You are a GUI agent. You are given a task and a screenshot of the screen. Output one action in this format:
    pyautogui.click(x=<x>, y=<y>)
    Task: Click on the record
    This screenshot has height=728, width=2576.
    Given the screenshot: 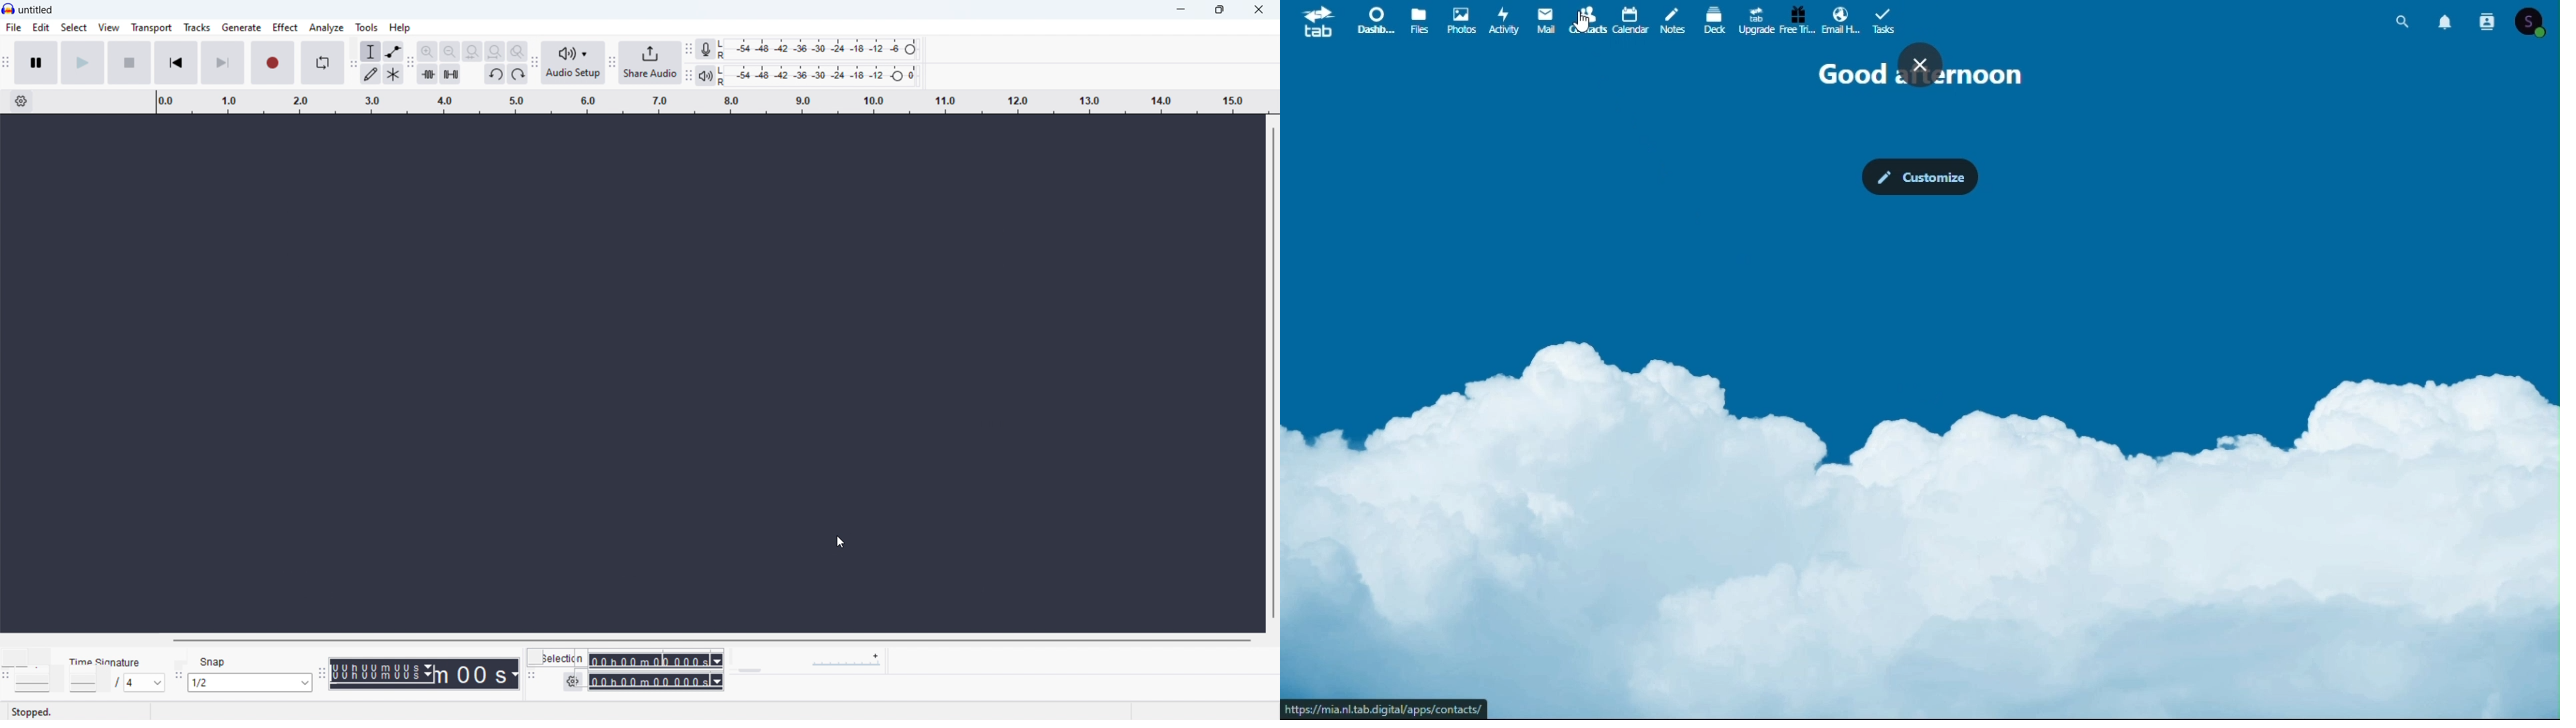 What is the action you would take?
    pyautogui.click(x=273, y=63)
    